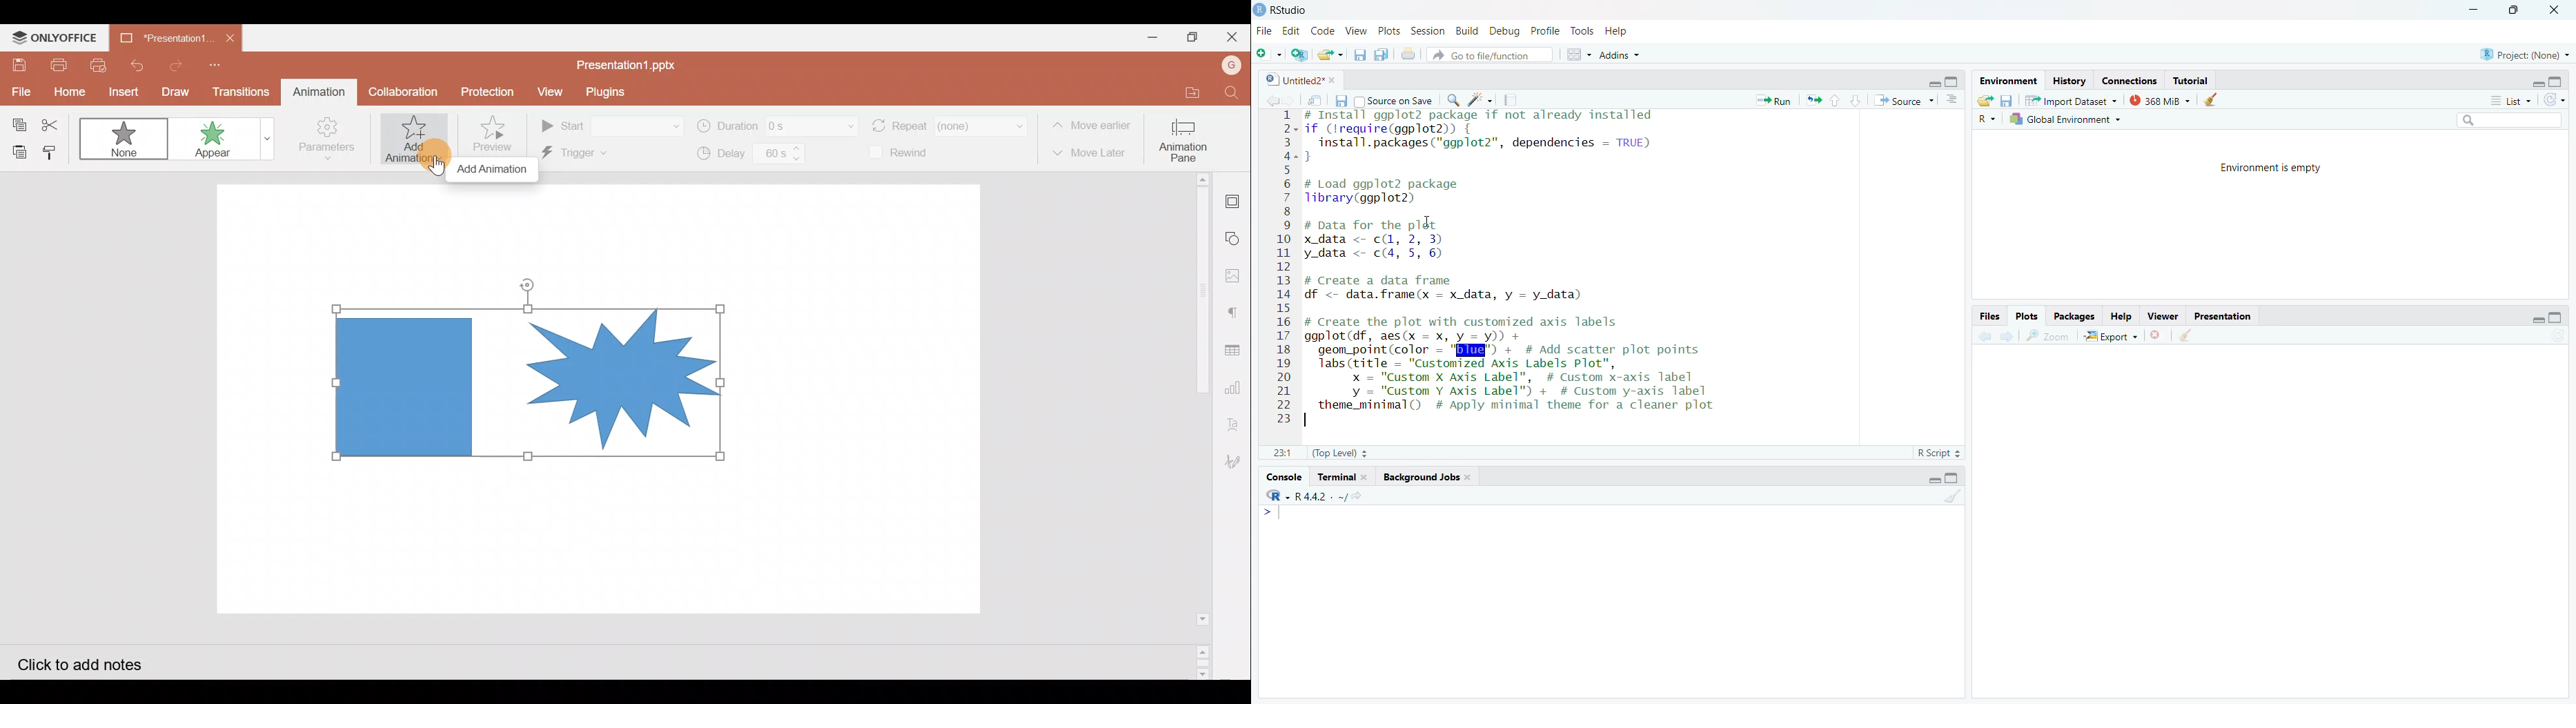  What do you see at coordinates (1837, 102) in the screenshot?
I see `upward` at bounding box center [1837, 102].